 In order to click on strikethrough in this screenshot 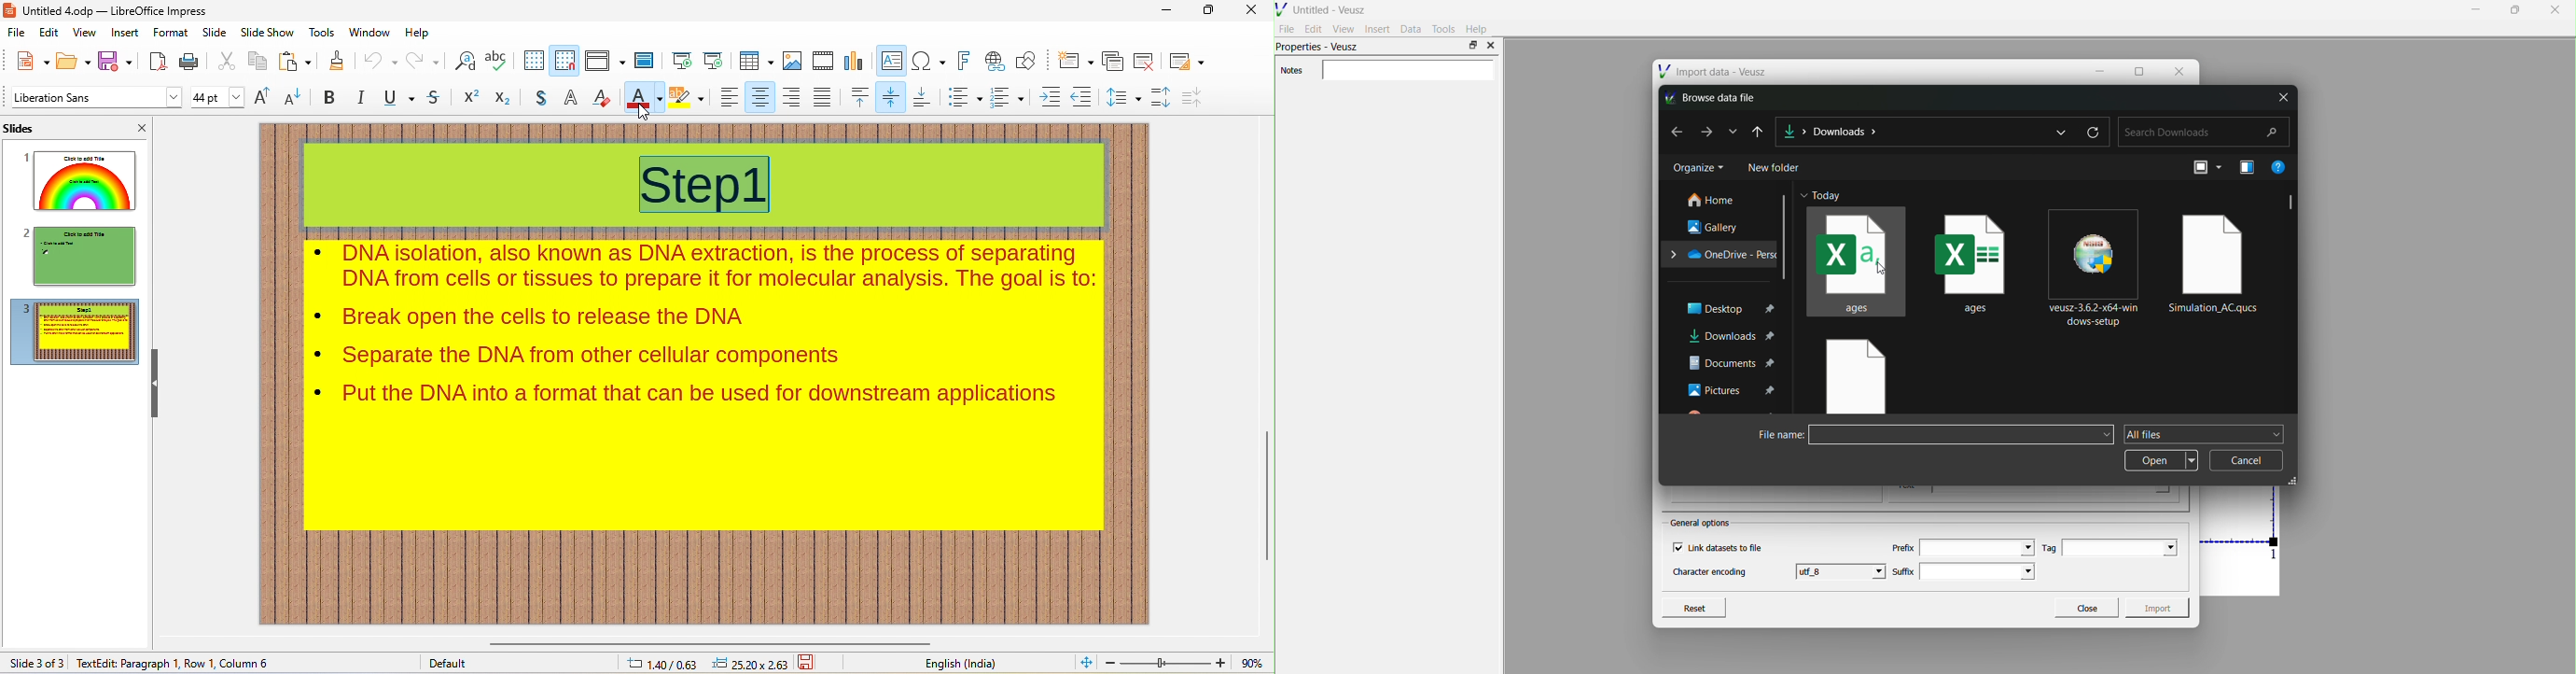, I will do `click(435, 98)`.